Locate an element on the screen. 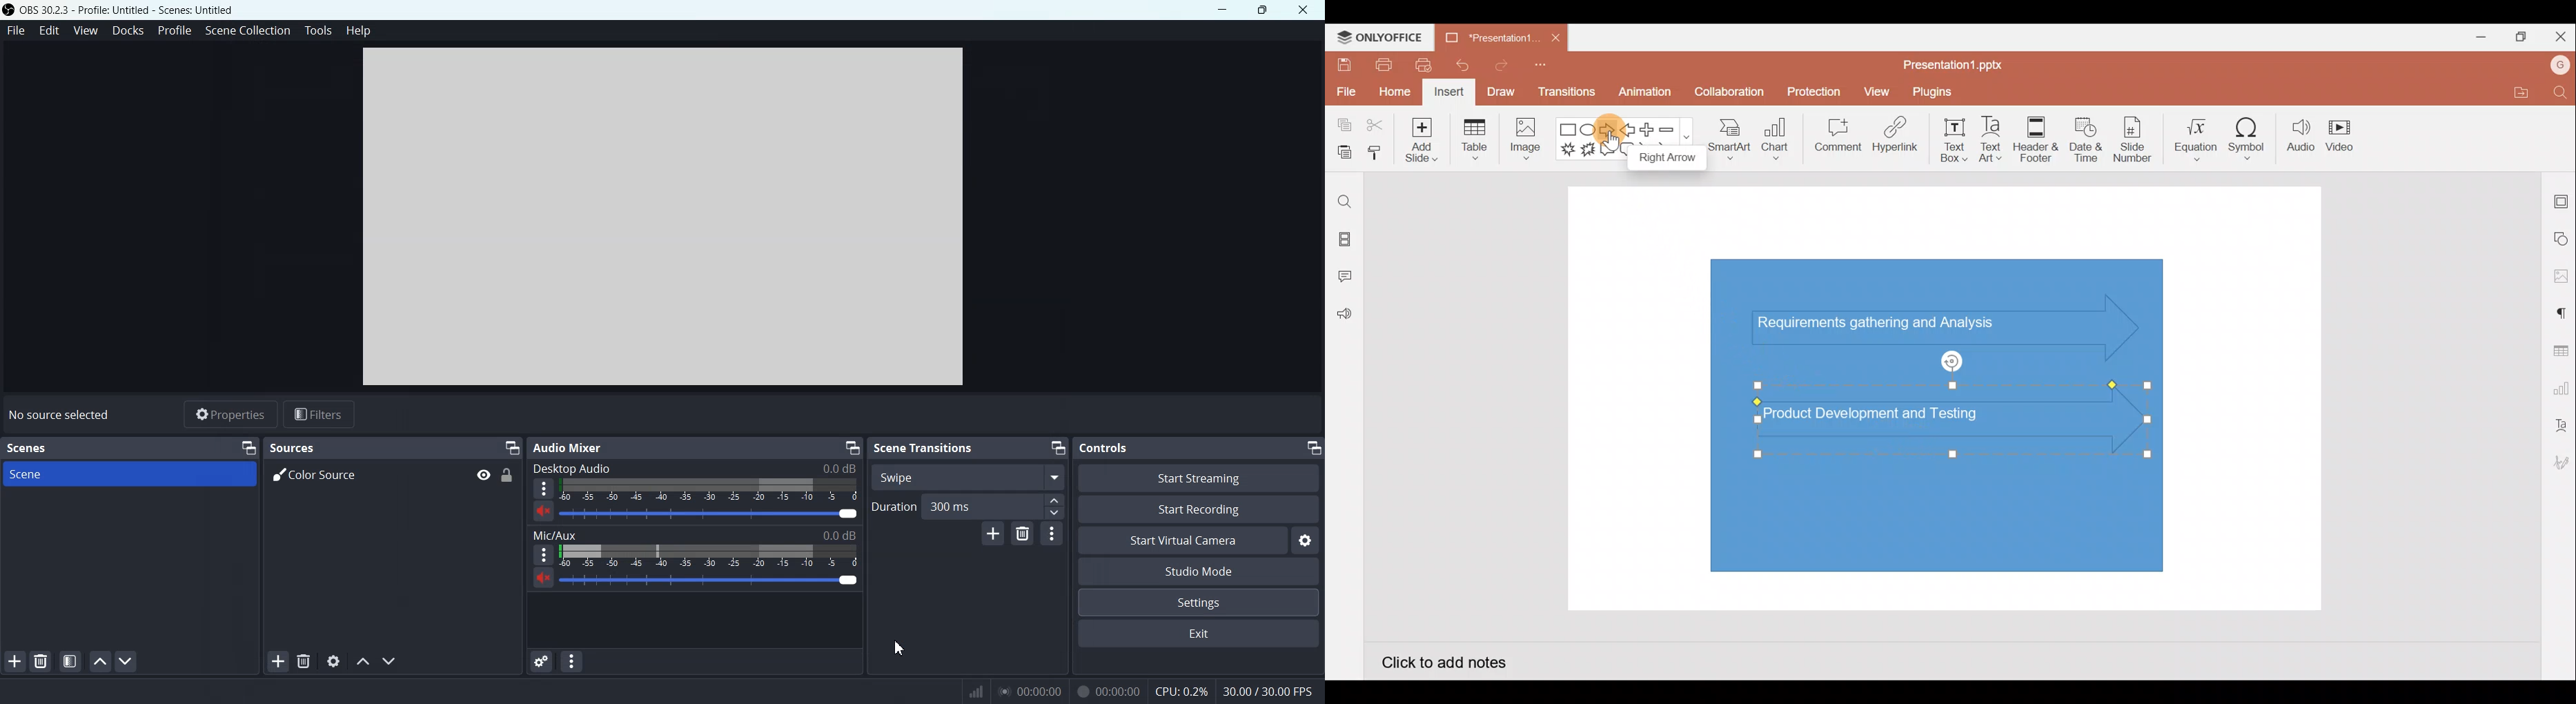 This screenshot has width=2576, height=728. Volume Adjuster is located at coordinates (710, 580).